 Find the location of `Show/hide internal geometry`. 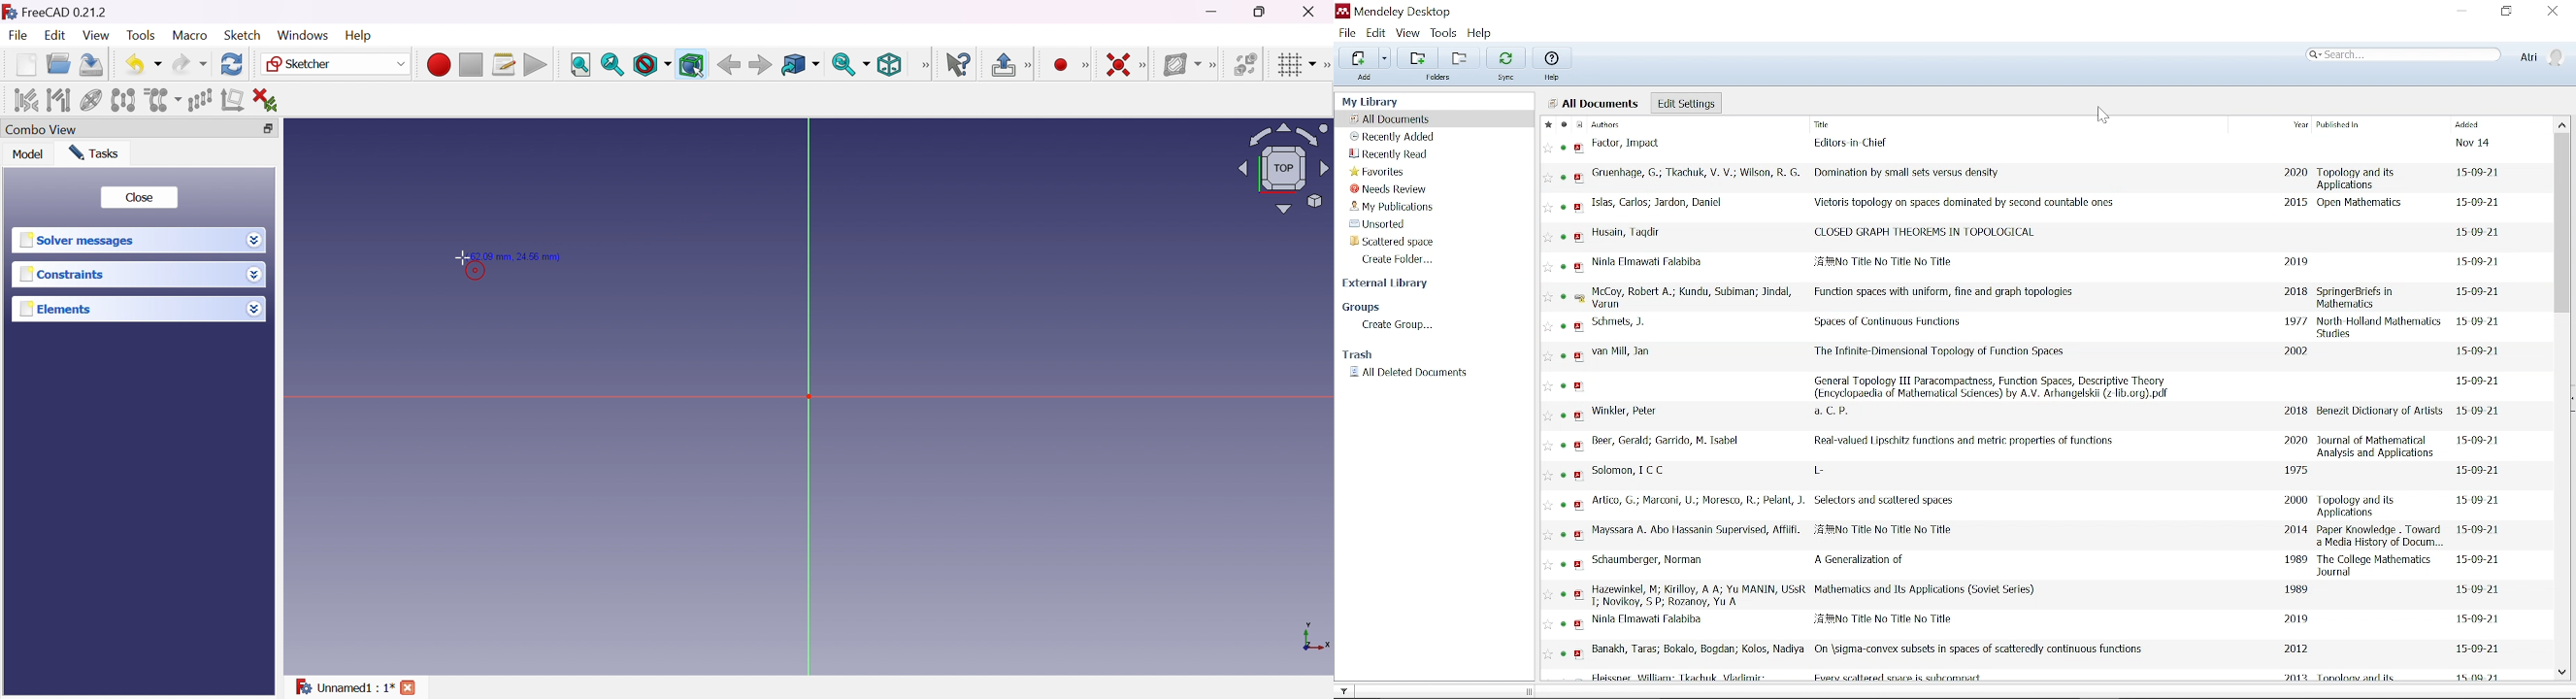

Show/hide internal geometry is located at coordinates (92, 101).